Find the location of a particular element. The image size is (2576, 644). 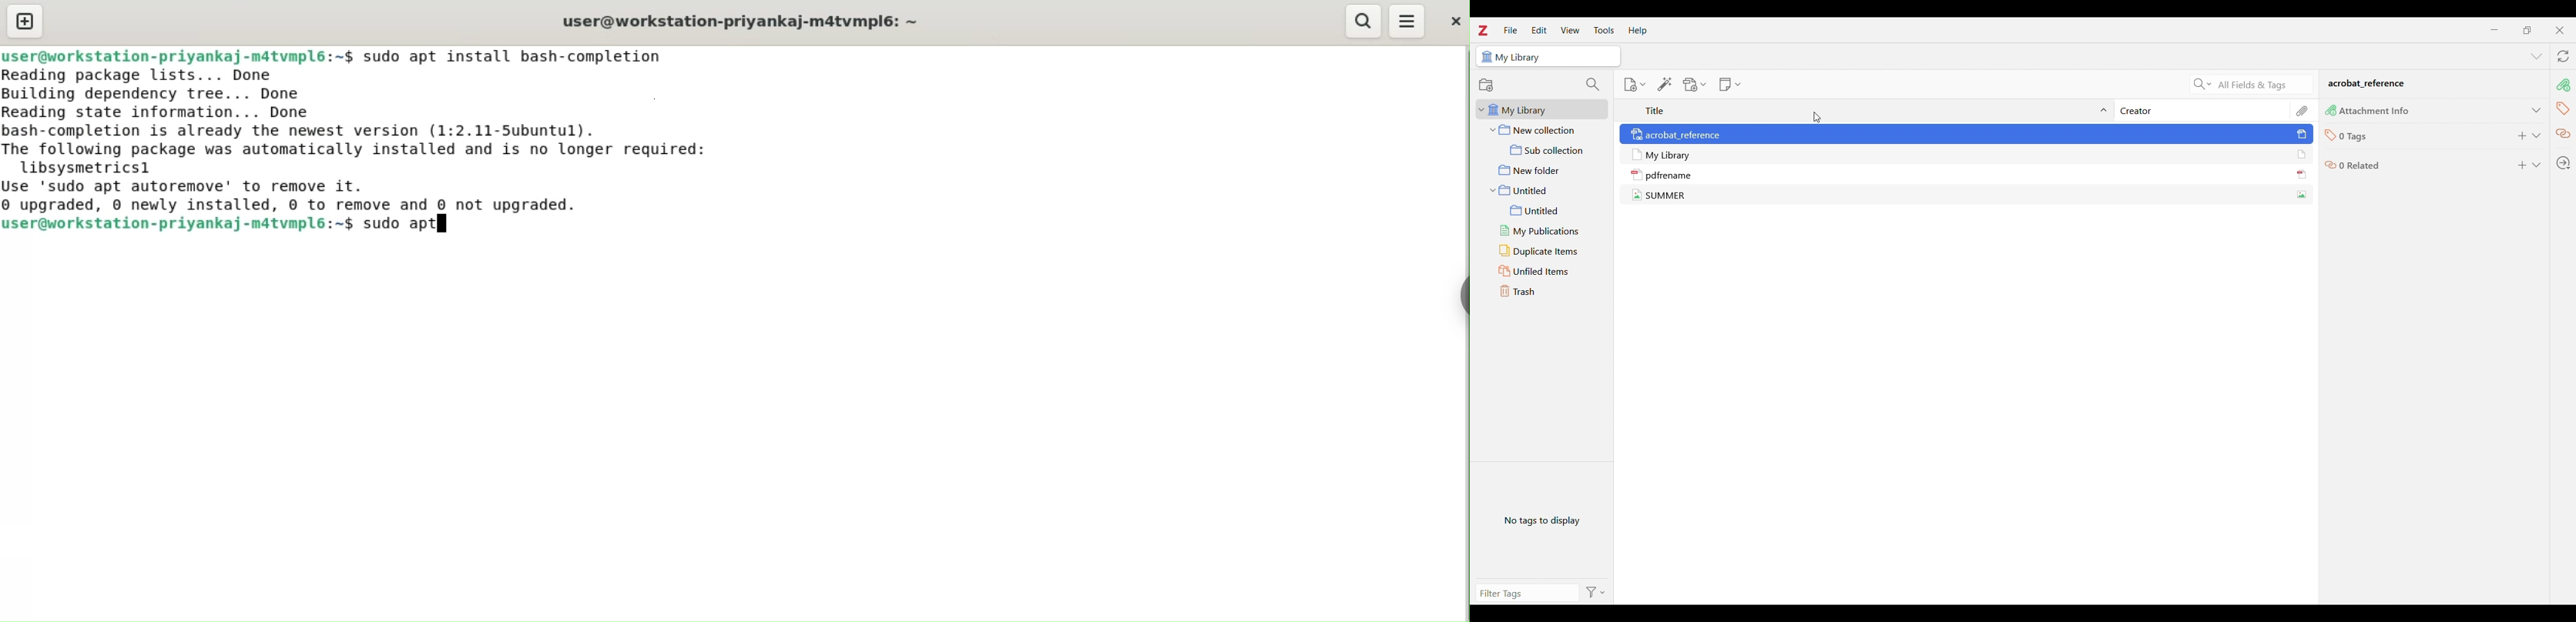

No tags to display is located at coordinates (1542, 520).